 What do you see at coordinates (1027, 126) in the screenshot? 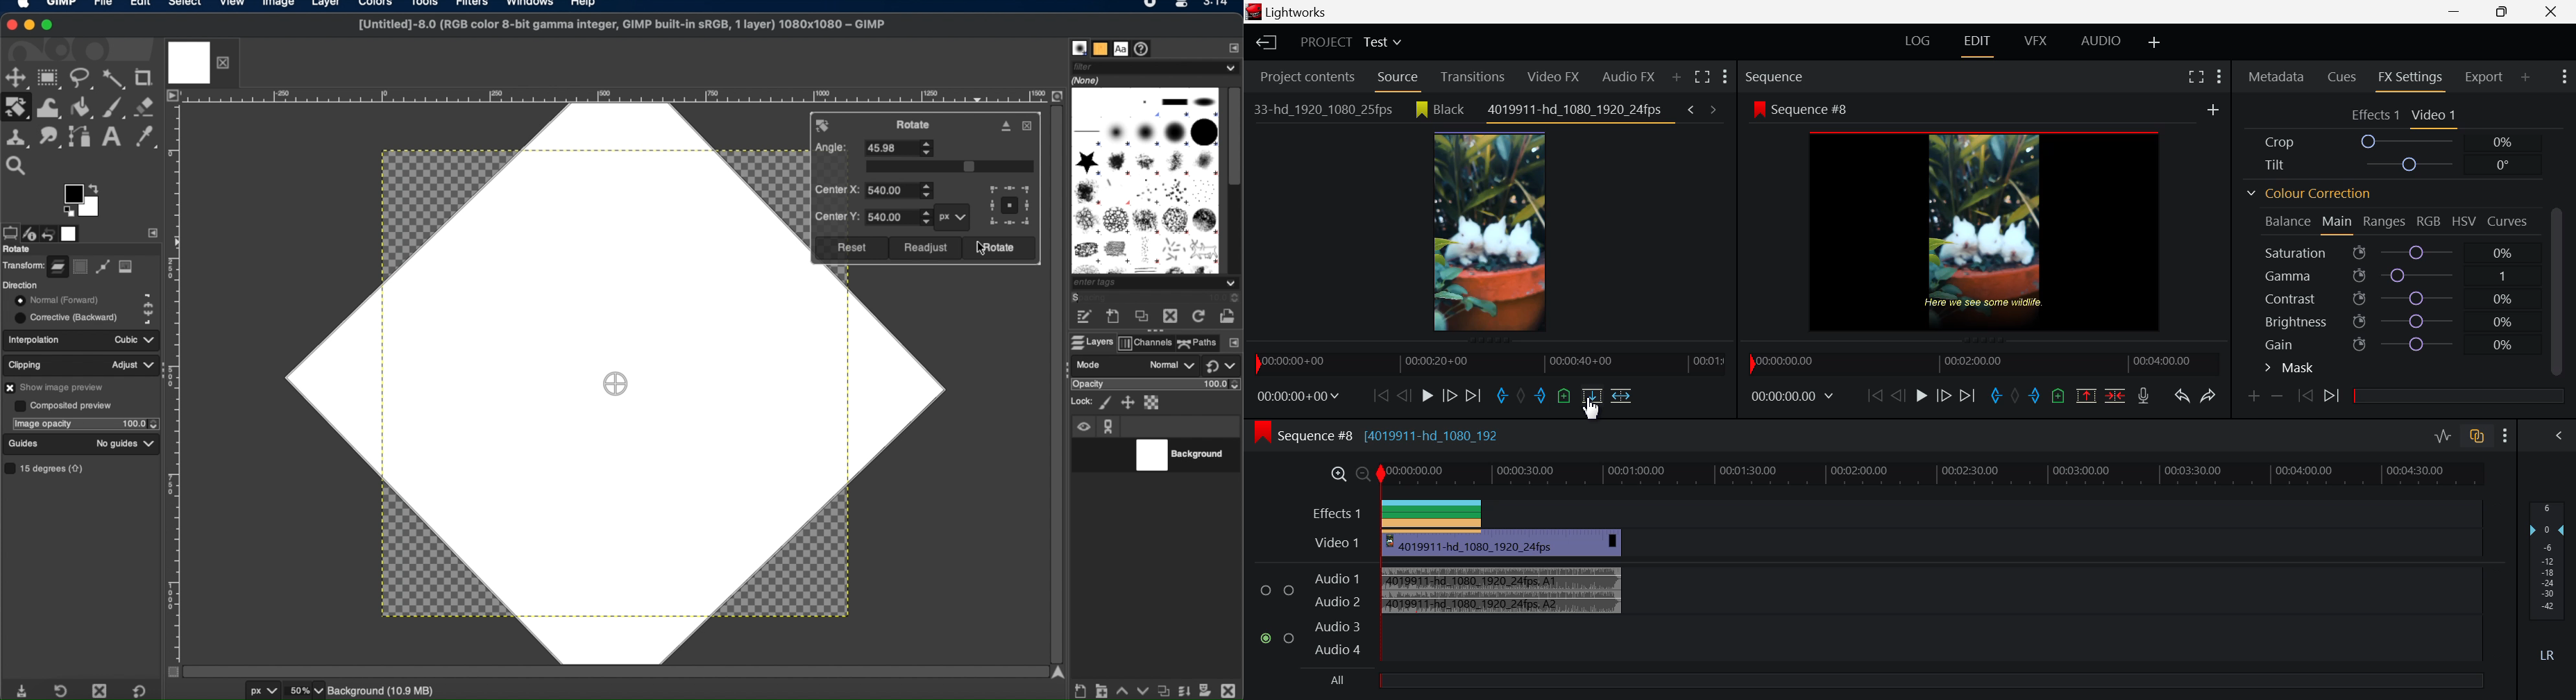
I see `close` at bounding box center [1027, 126].